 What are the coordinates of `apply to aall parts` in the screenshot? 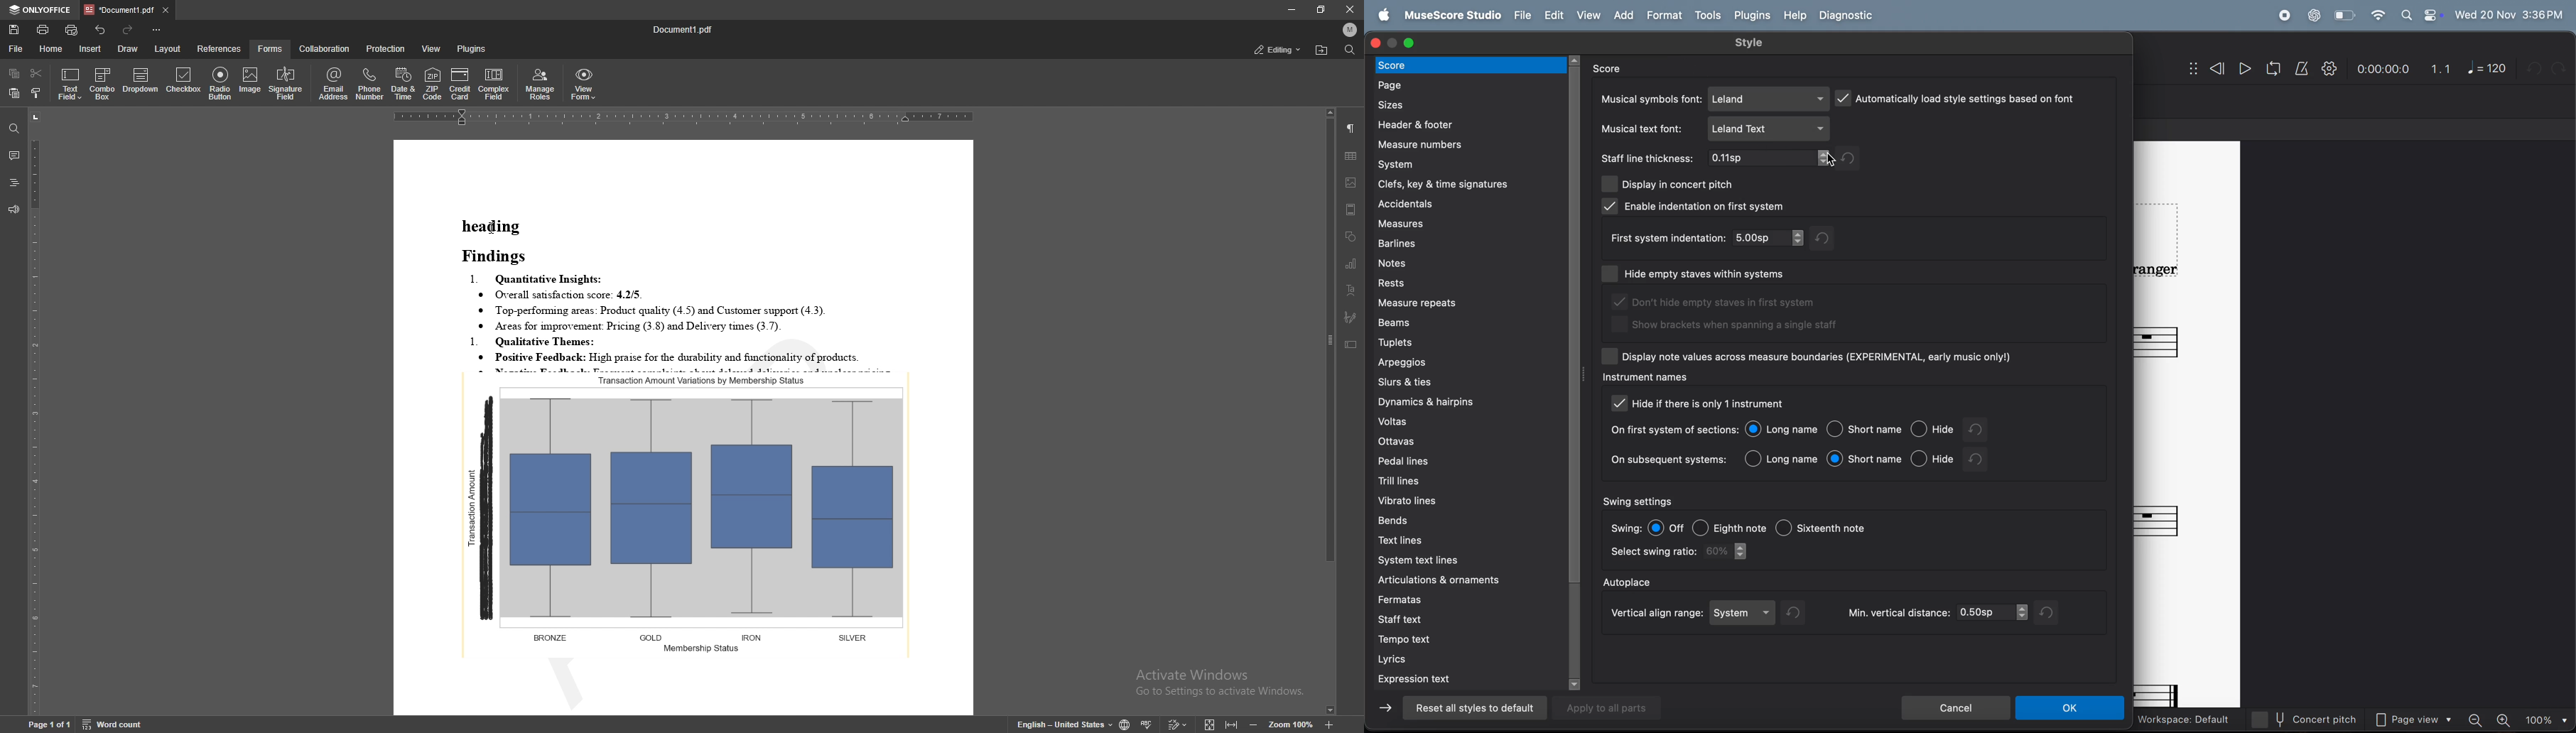 It's located at (1613, 707).